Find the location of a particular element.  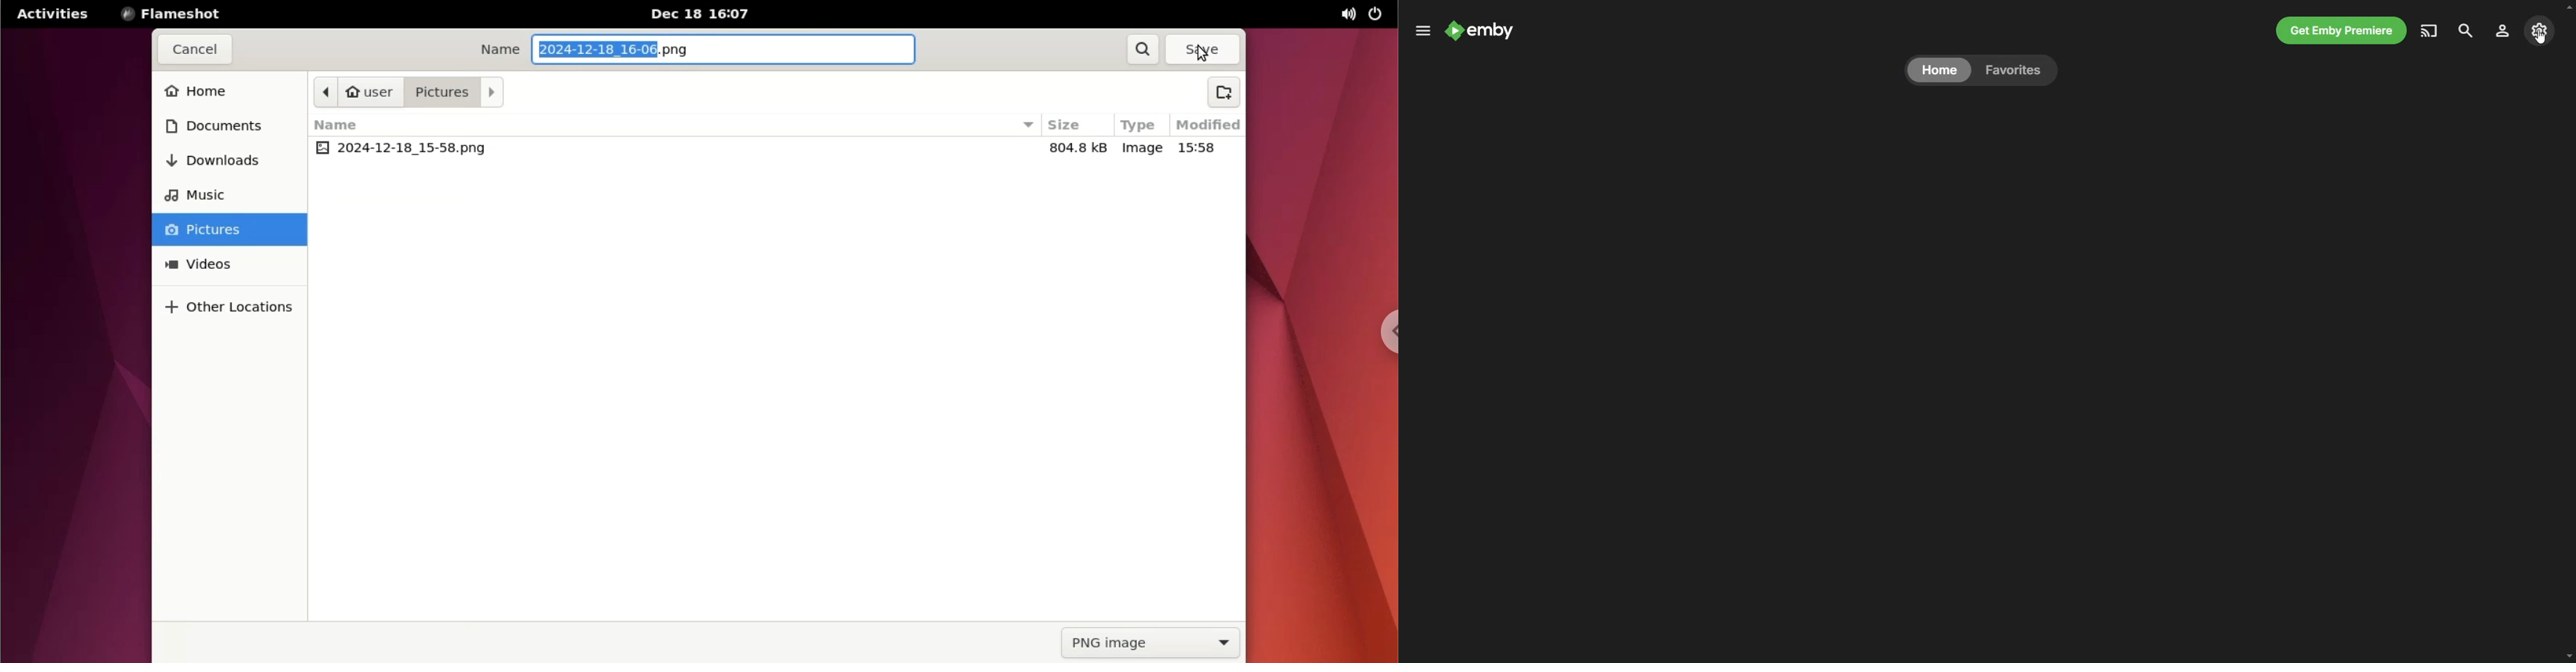

emby is located at coordinates (1484, 34).